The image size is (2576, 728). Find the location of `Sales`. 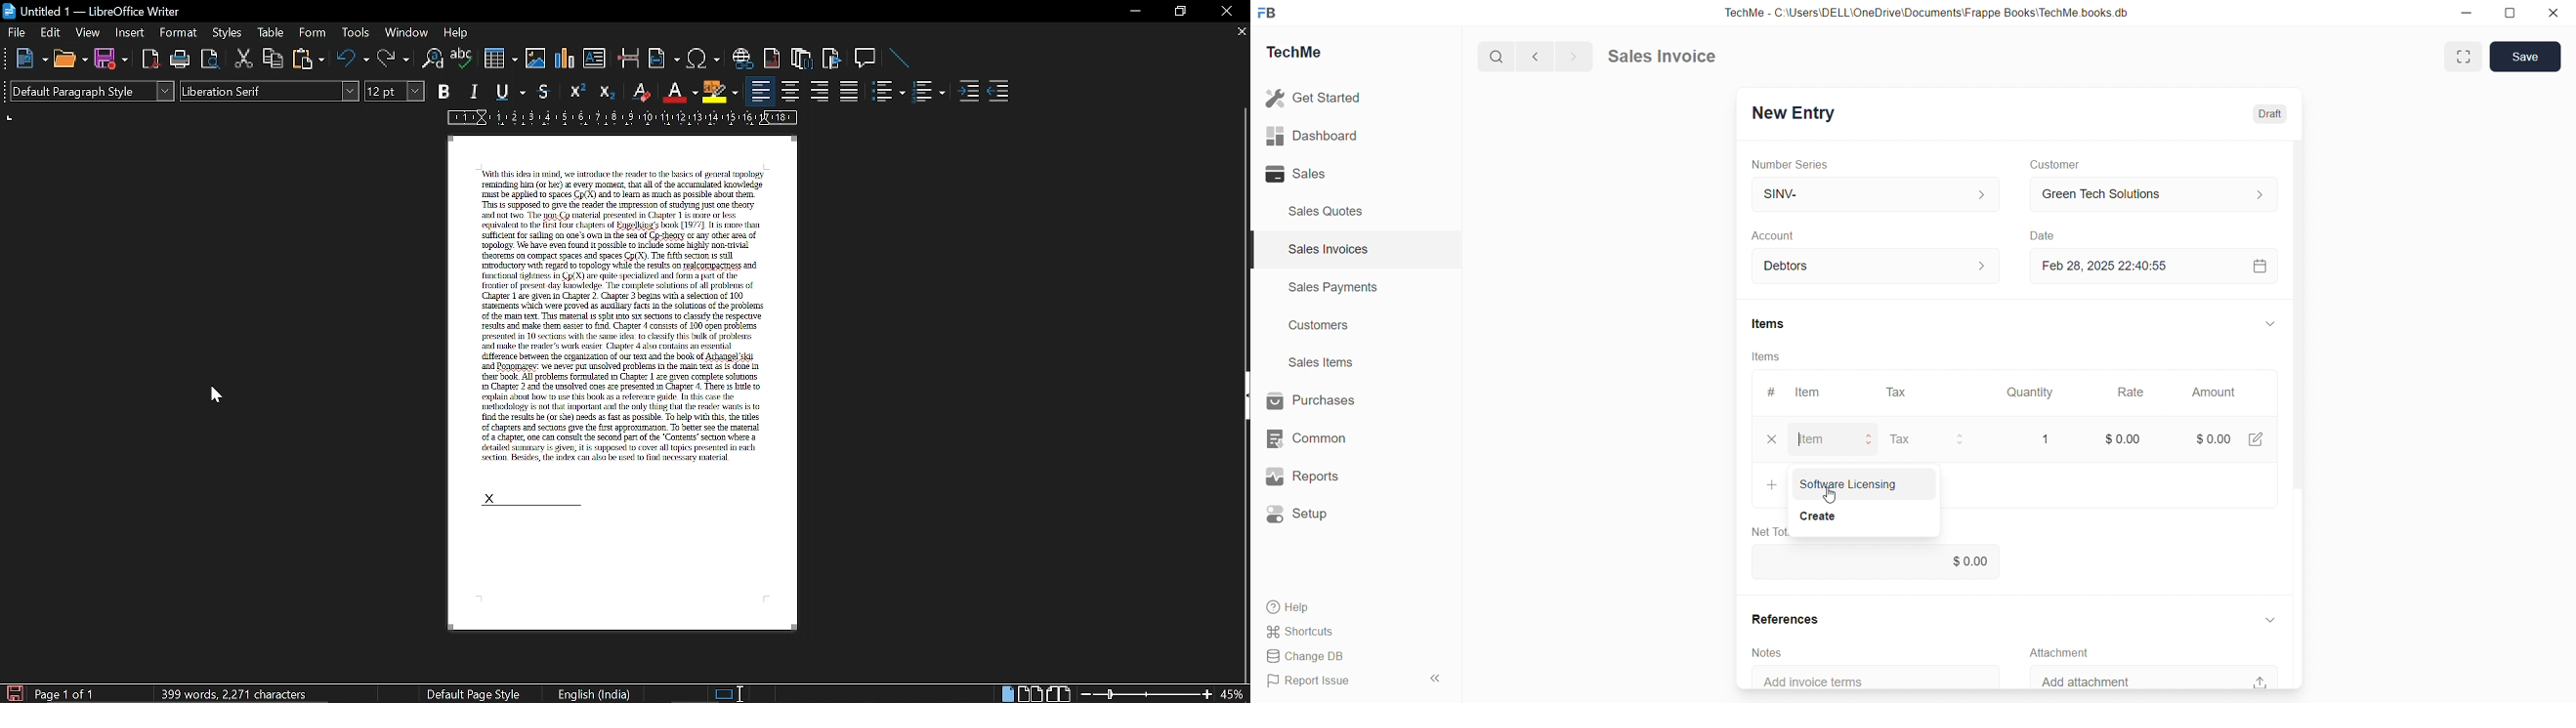

Sales is located at coordinates (1296, 173).